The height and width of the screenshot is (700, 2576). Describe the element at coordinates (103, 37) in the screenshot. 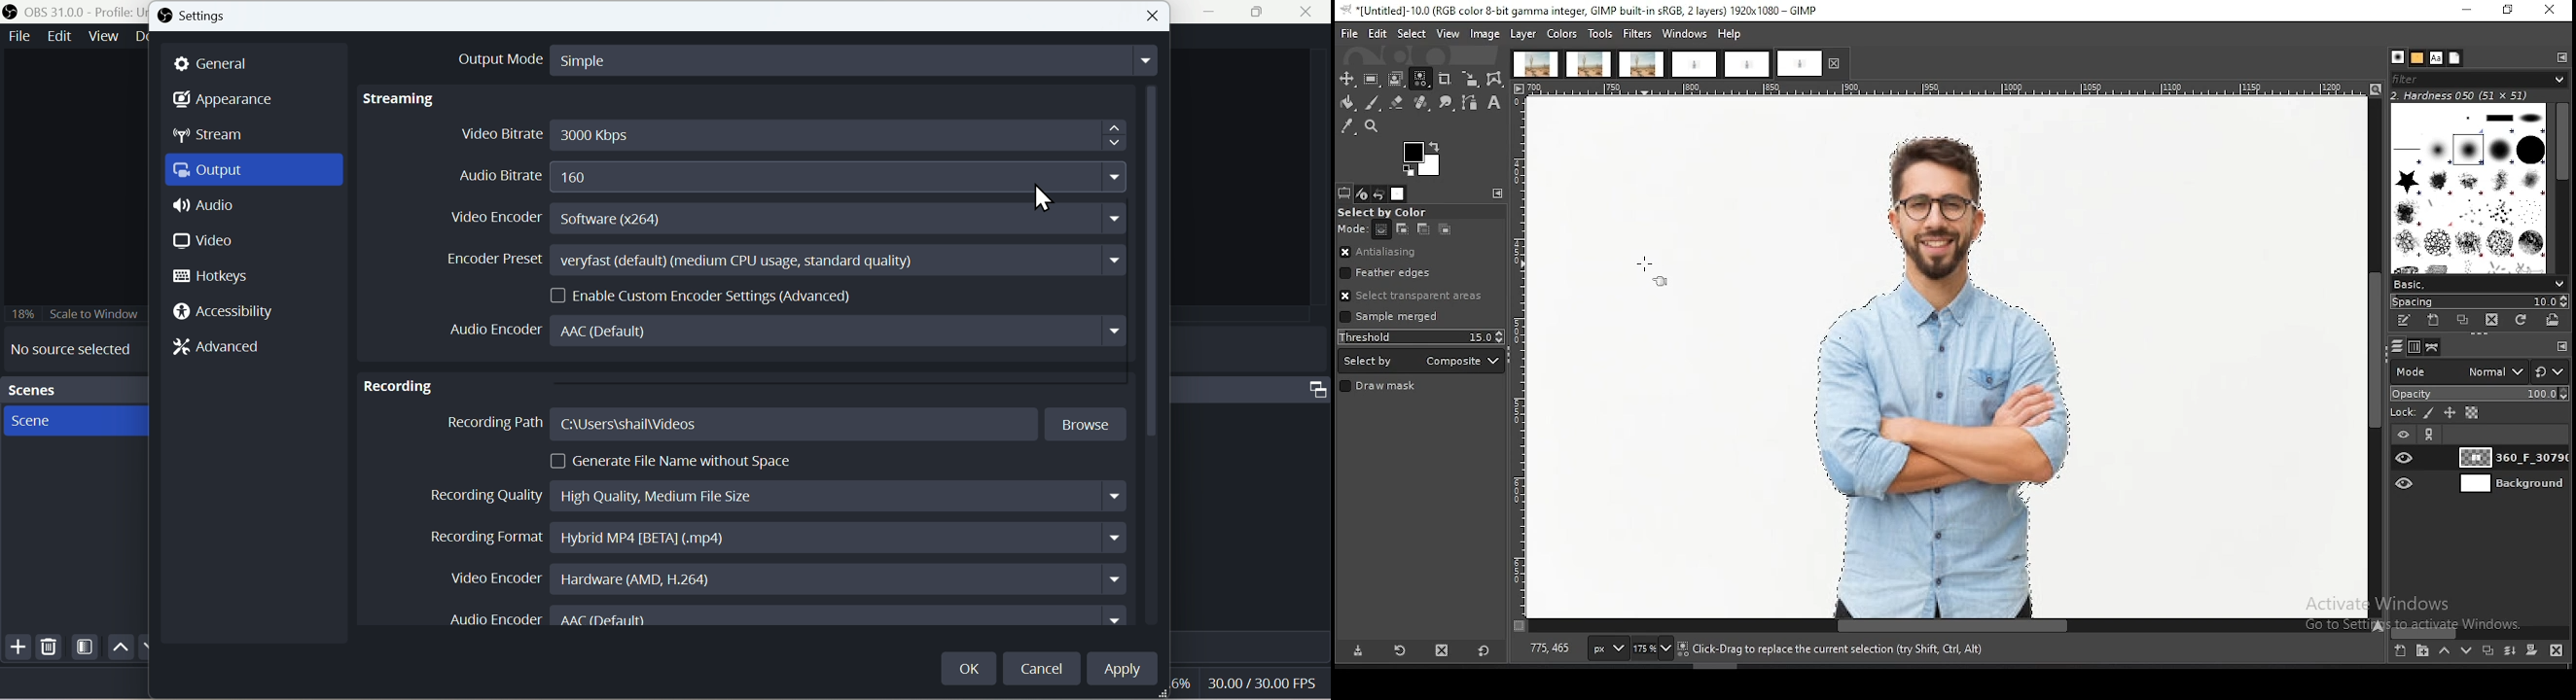

I see `View` at that location.